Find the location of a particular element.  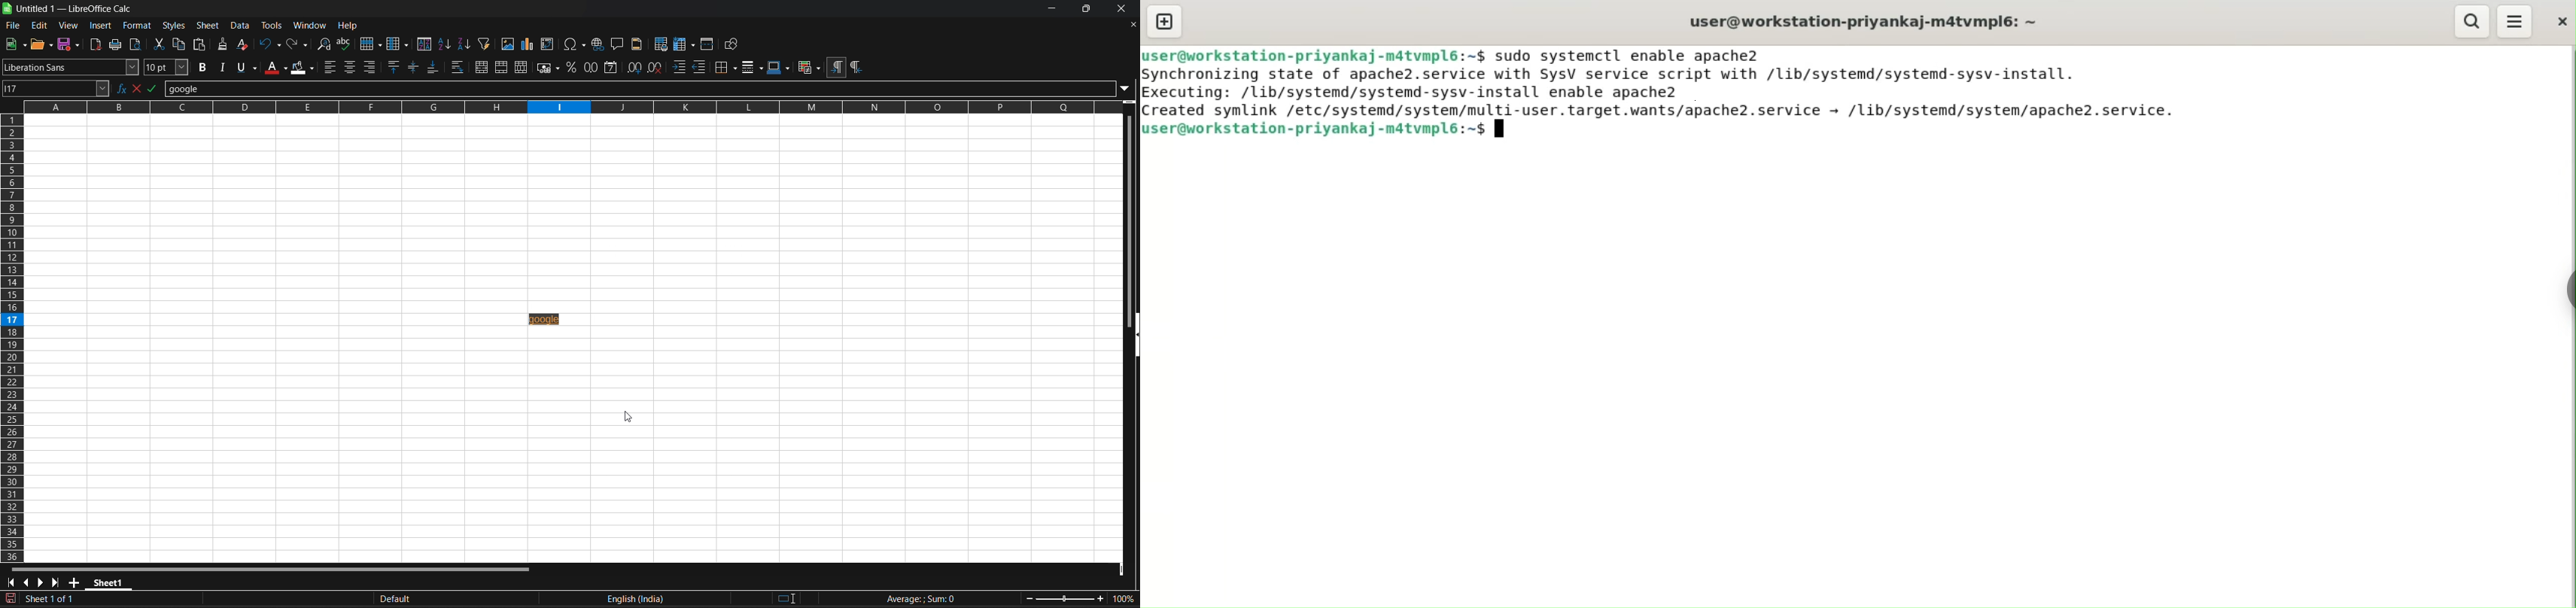

redo is located at coordinates (299, 44).